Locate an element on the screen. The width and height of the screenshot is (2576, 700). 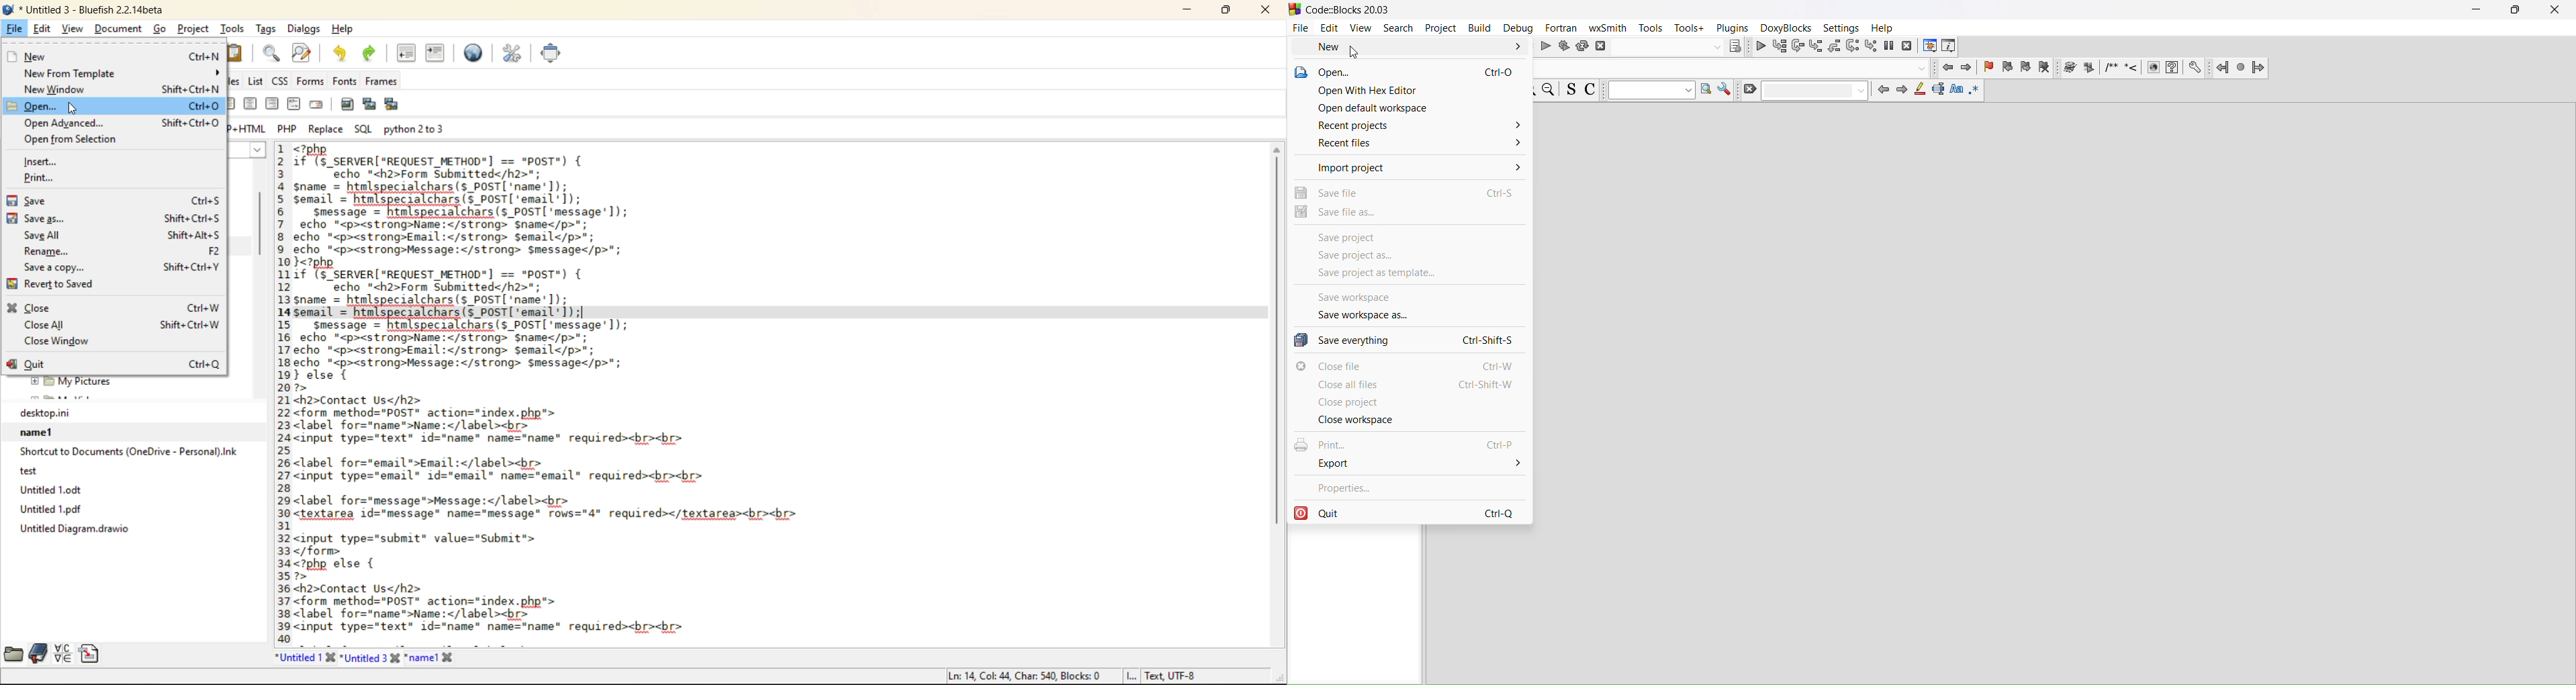
export is located at coordinates (1412, 463).